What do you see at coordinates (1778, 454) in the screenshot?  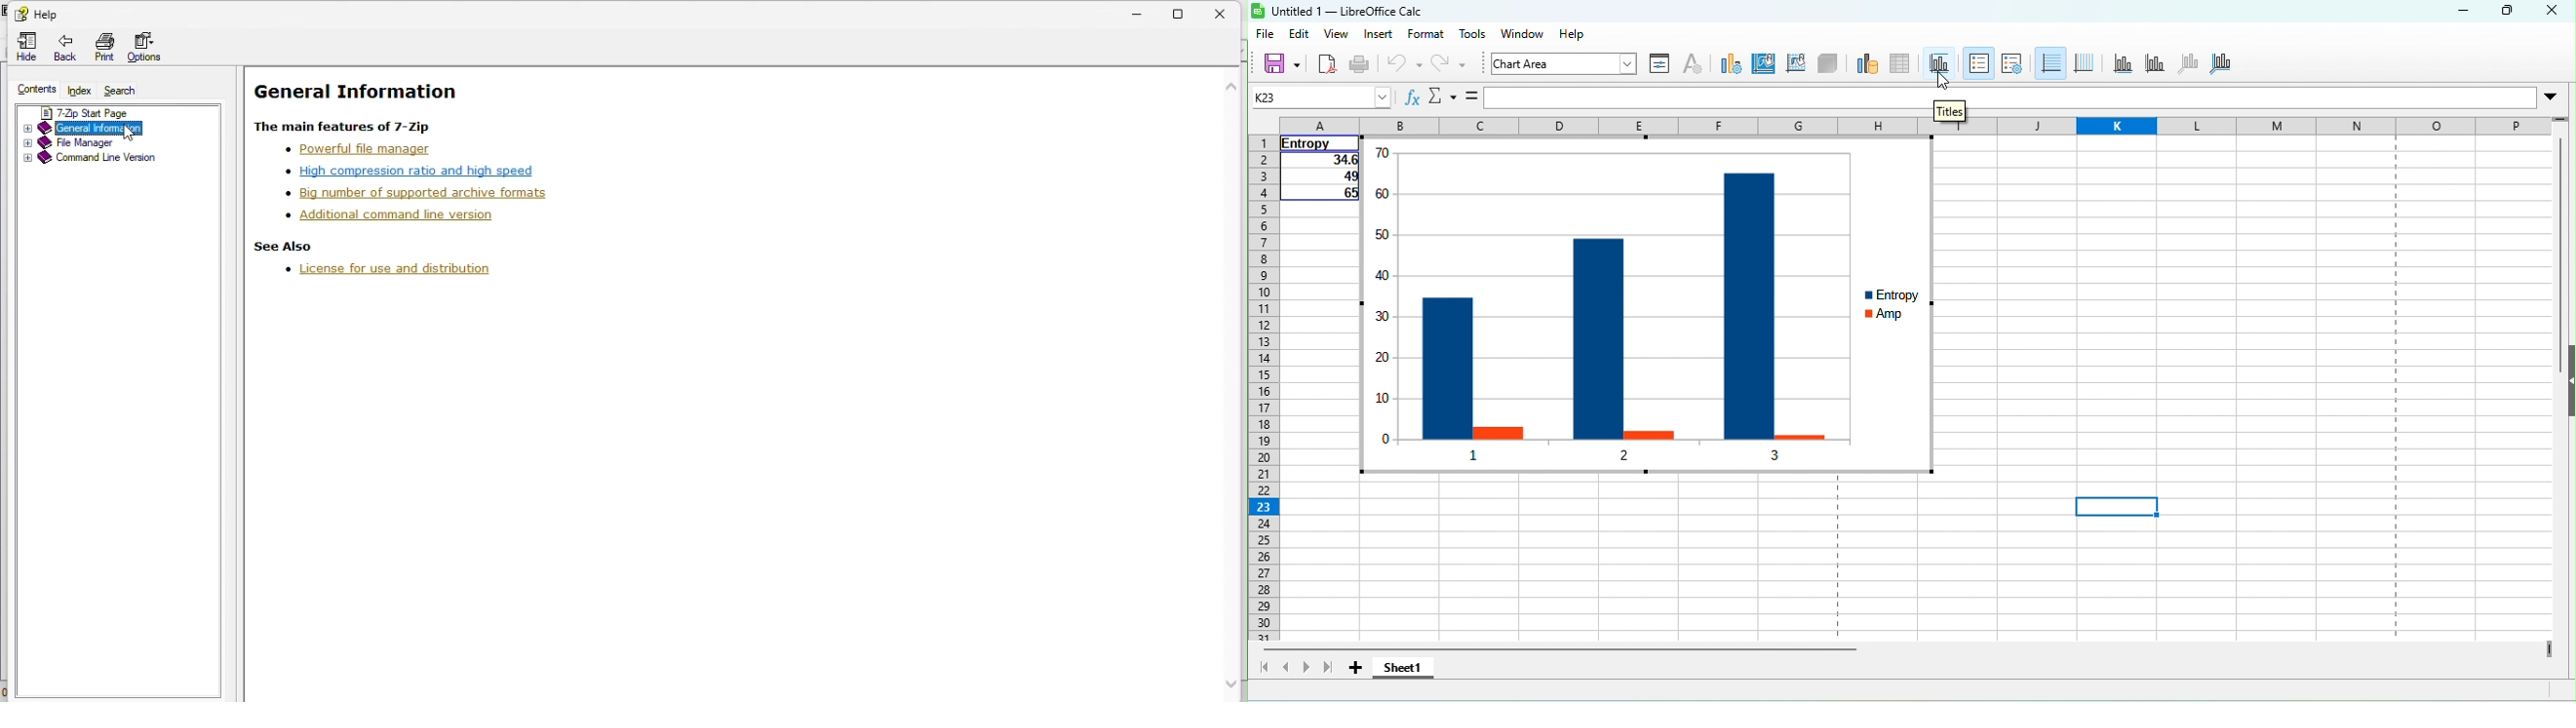 I see `3` at bounding box center [1778, 454].